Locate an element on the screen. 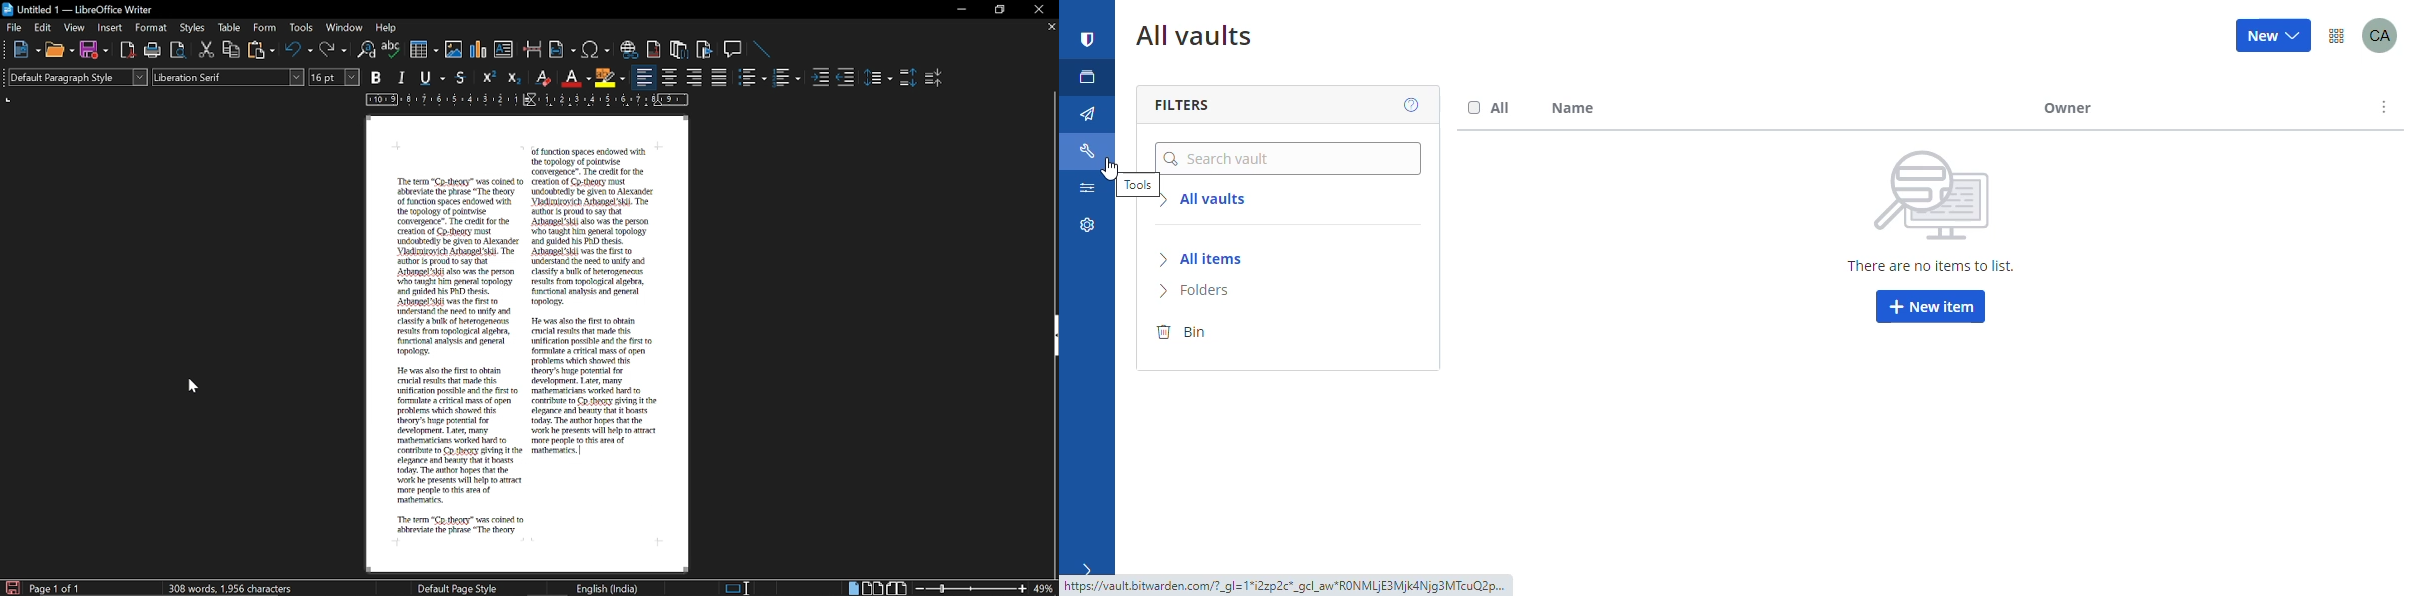 The width and height of the screenshot is (2436, 616). Center is located at coordinates (670, 78).